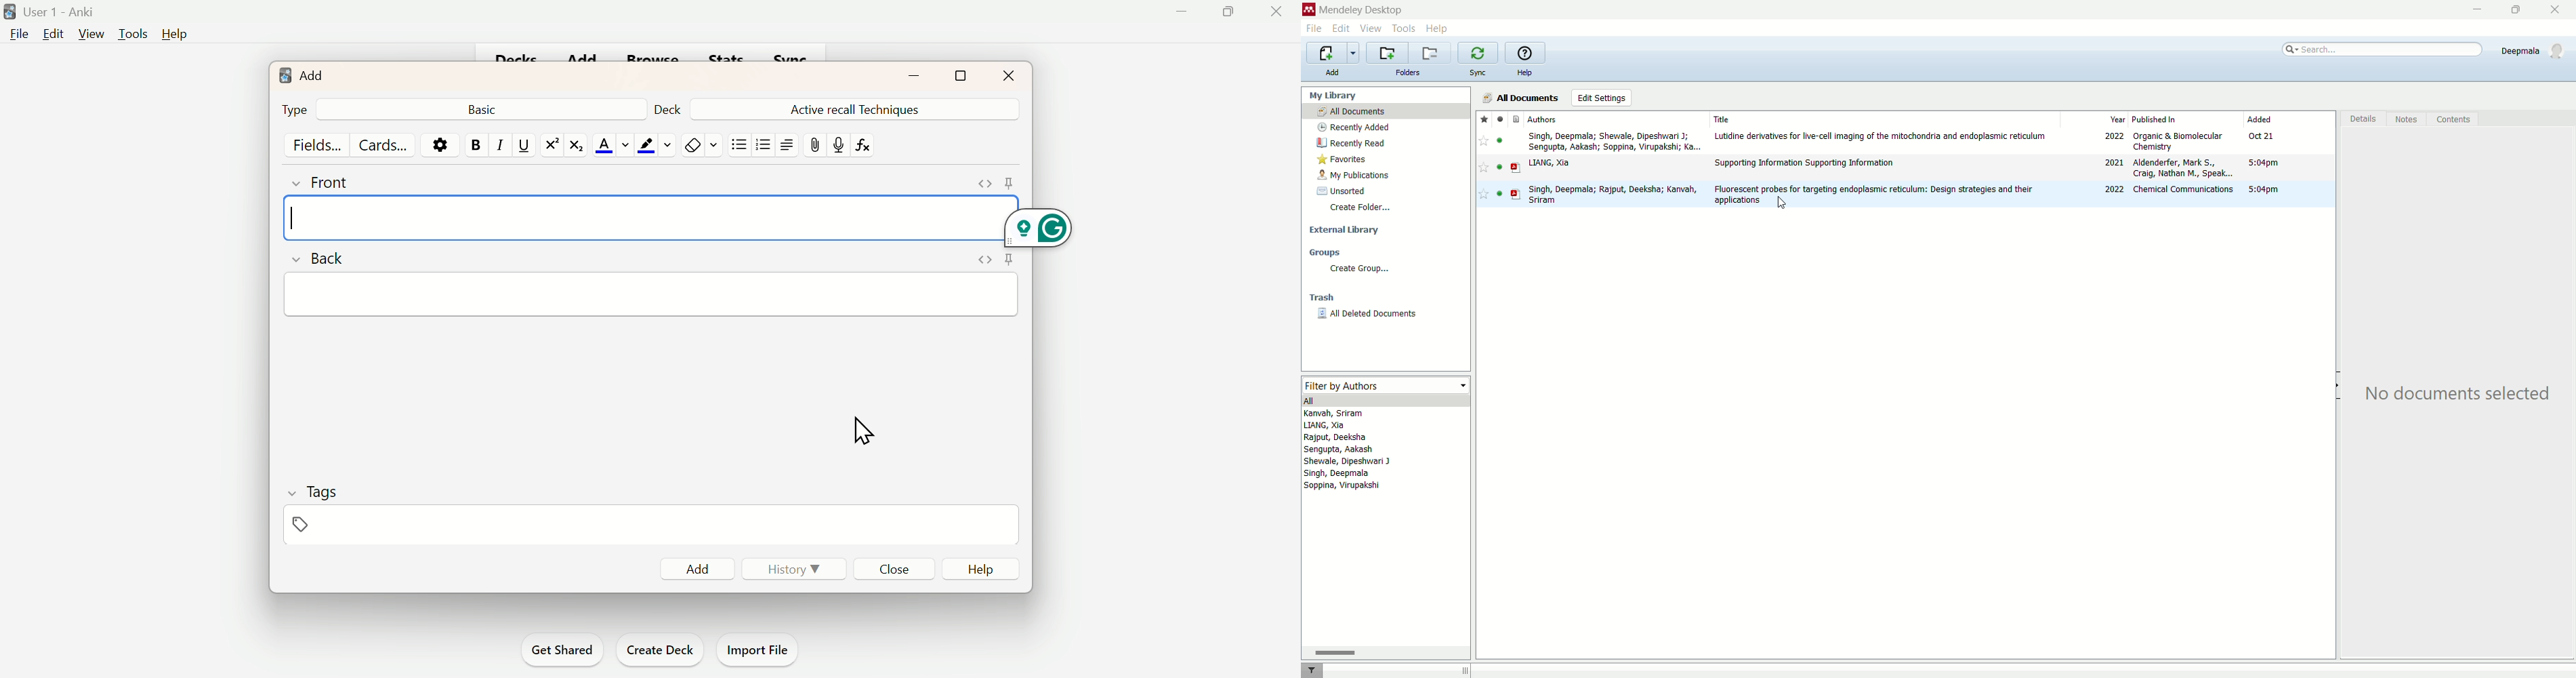  I want to click on read/unread, so click(1496, 194).